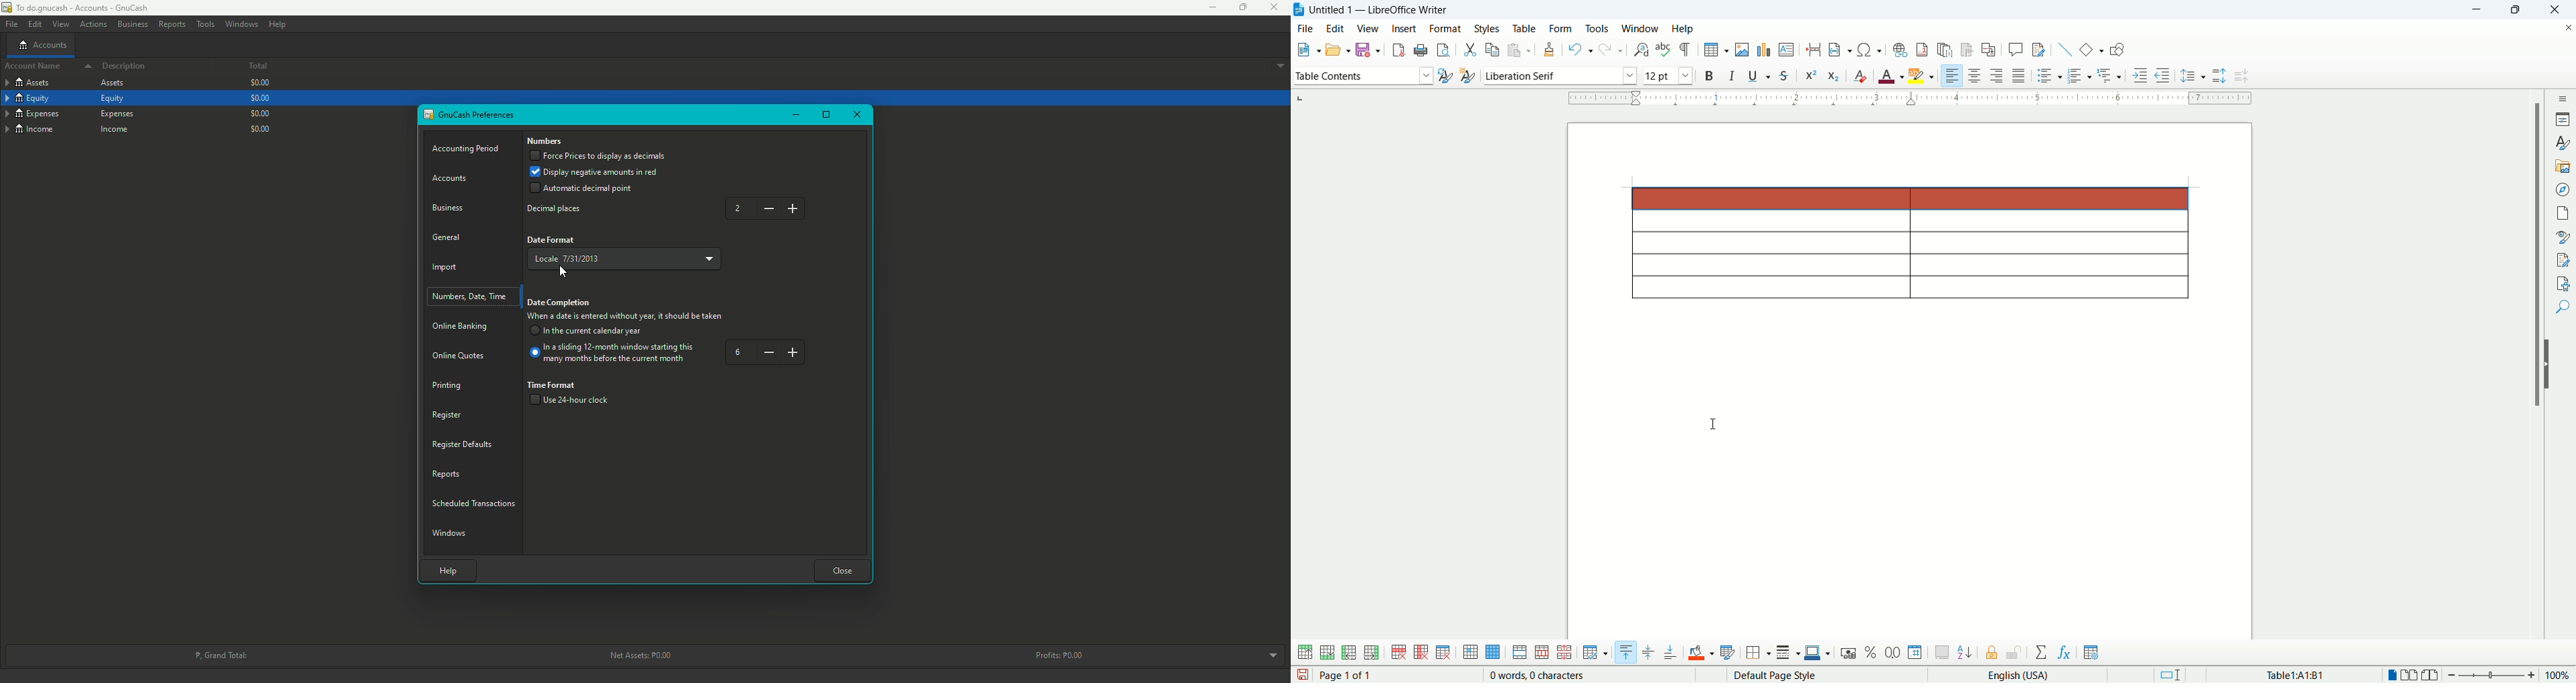  I want to click on unprotect cells, so click(2014, 653).